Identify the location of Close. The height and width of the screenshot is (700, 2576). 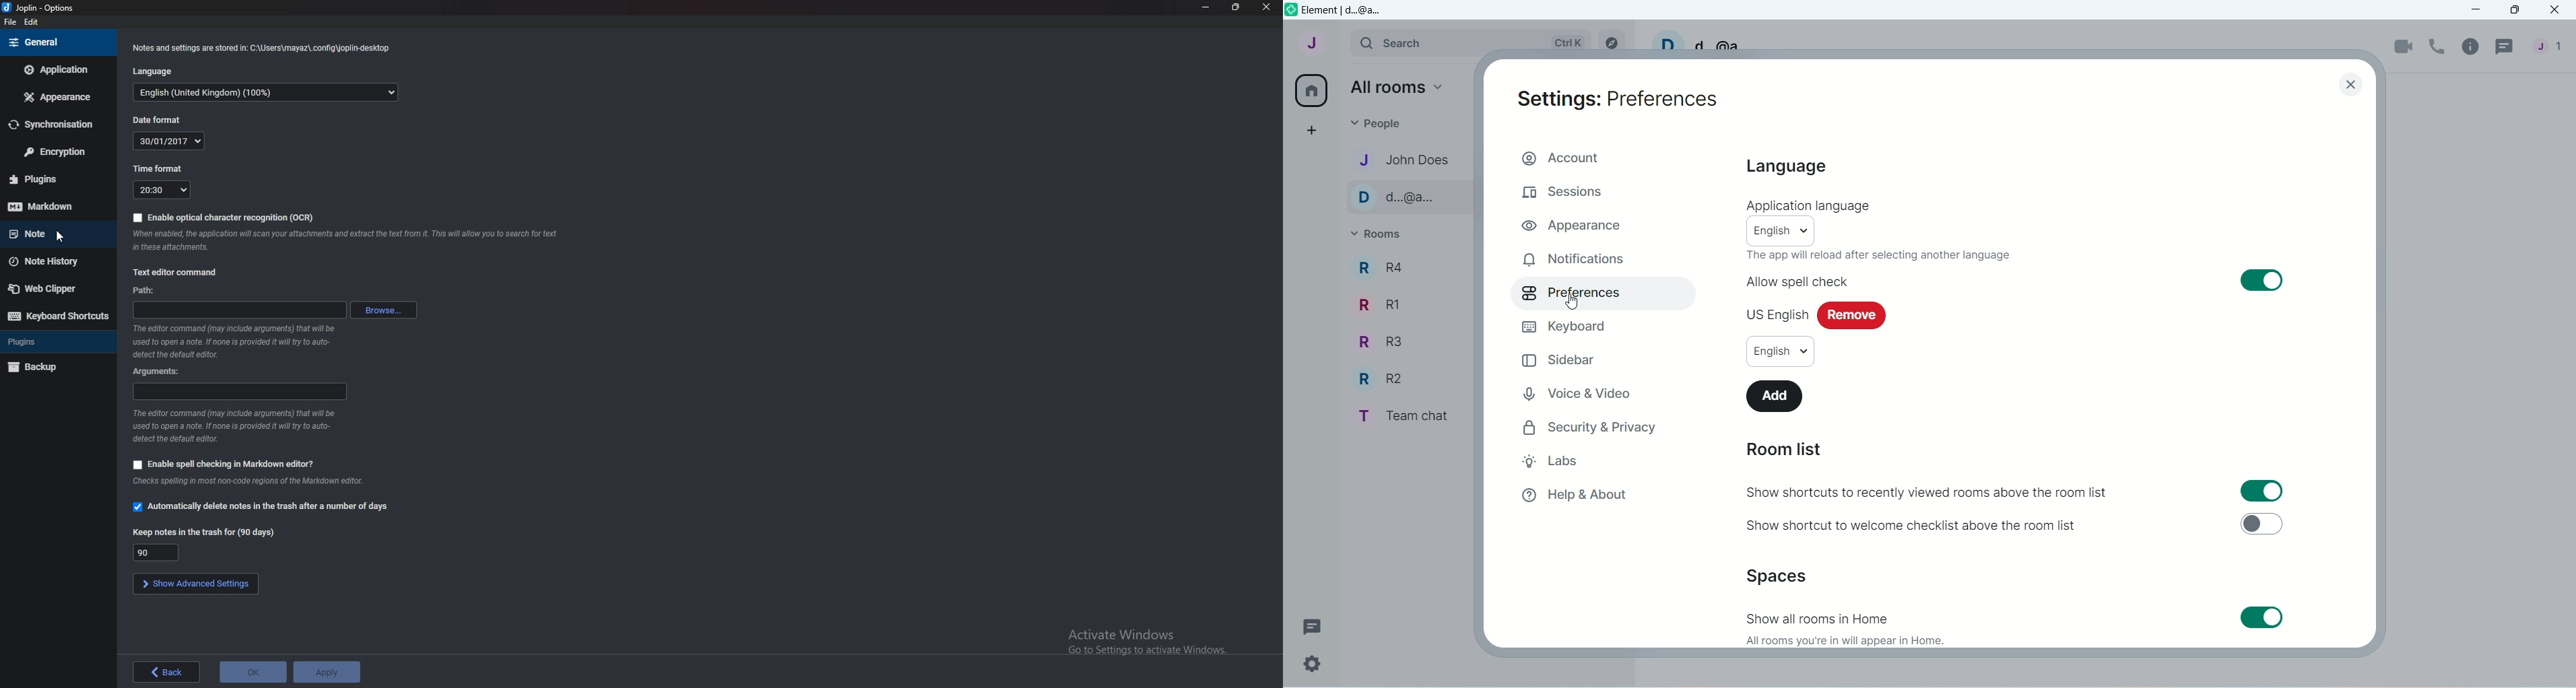
(2557, 9).